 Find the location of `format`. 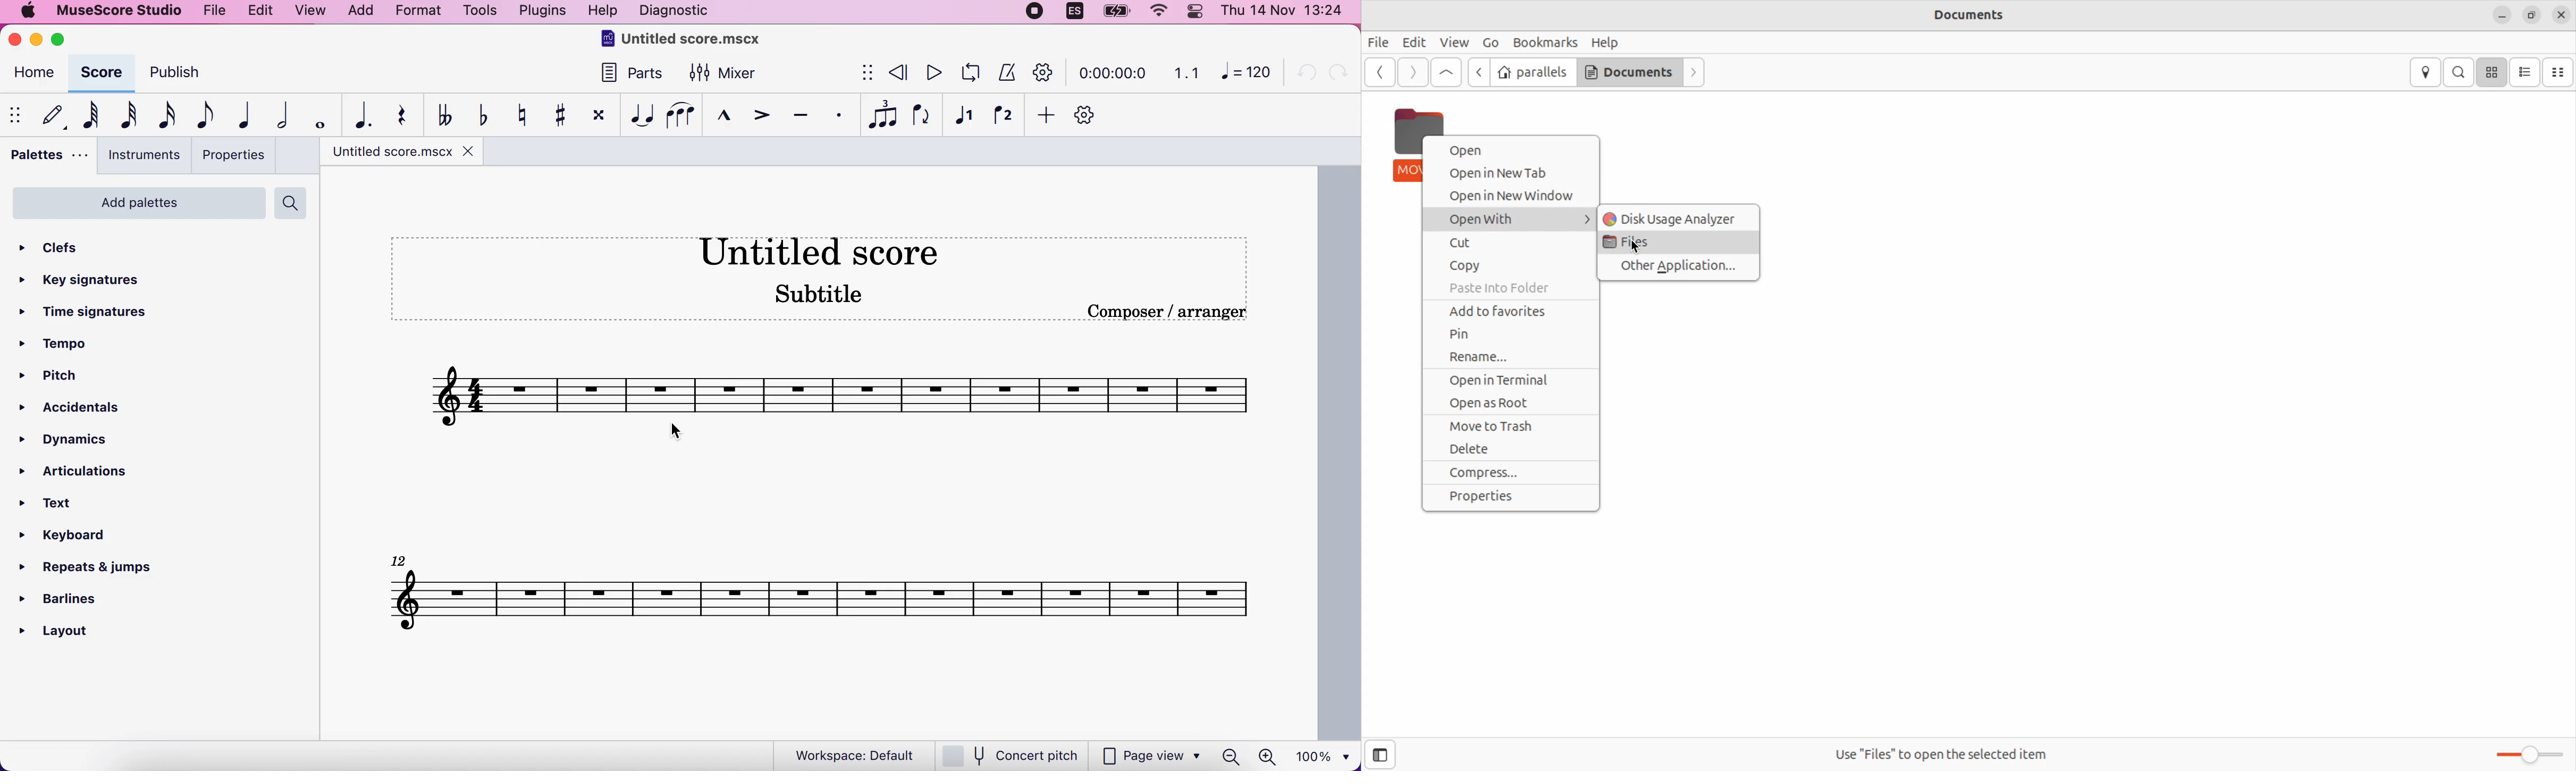

format is located at coordinates (419, 11).